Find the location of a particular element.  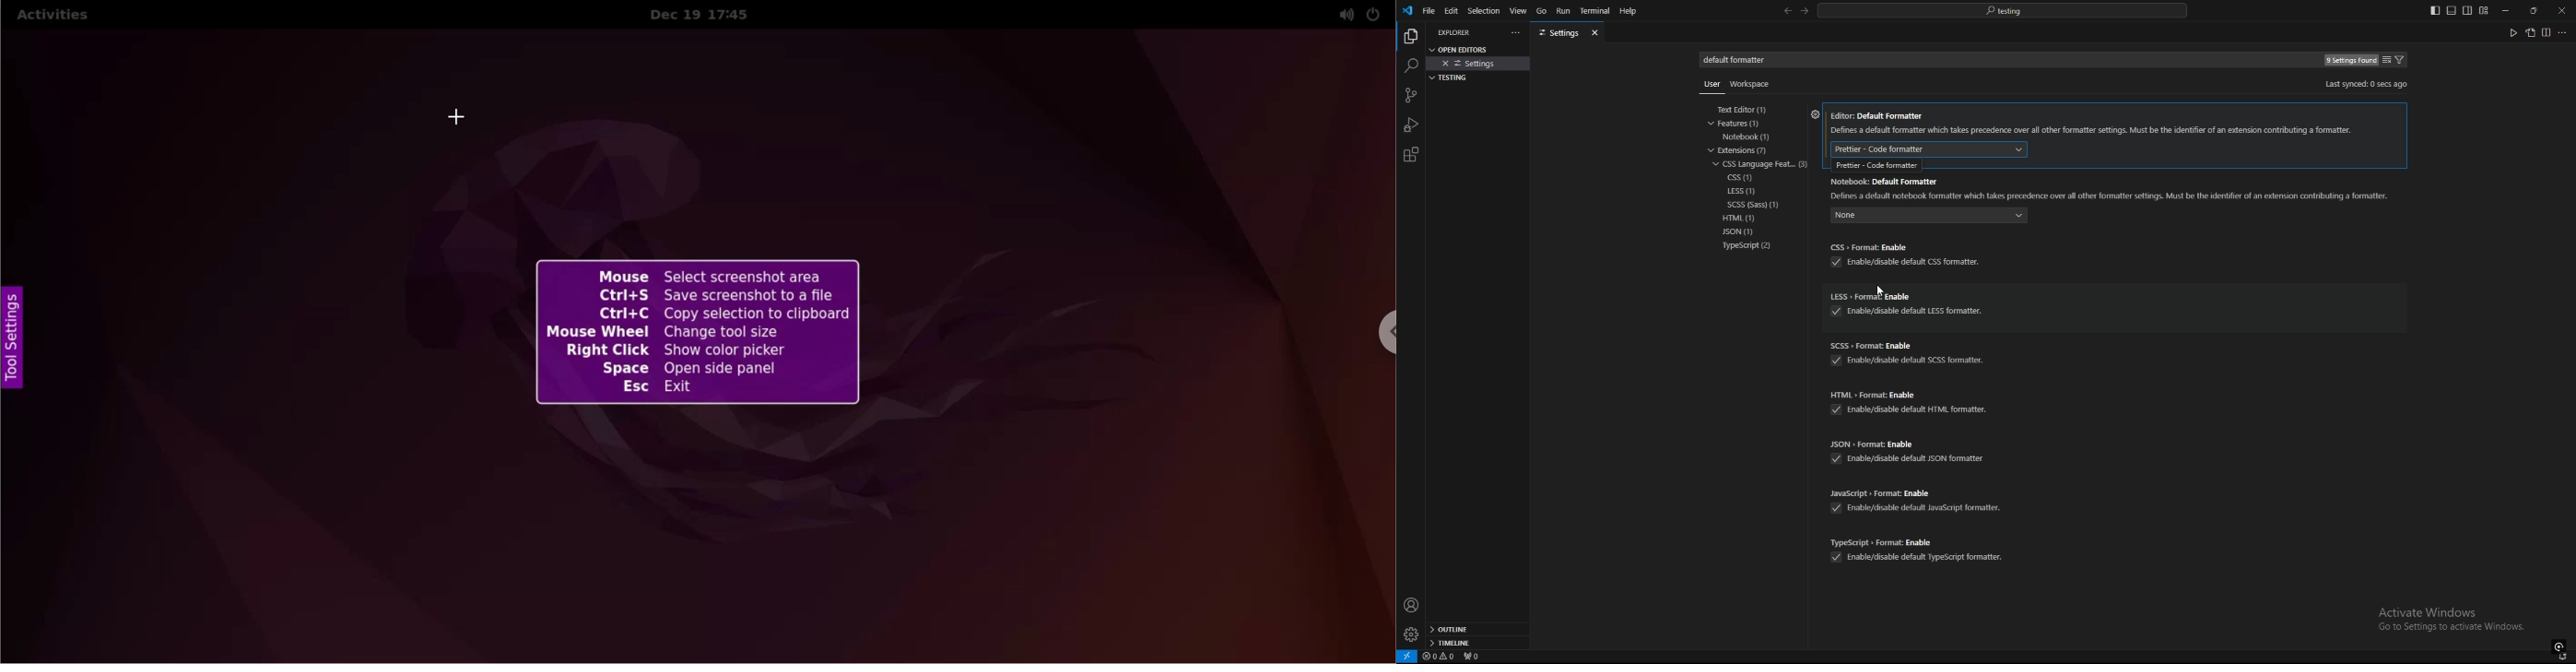

html is located at coordinates (1744, 218).